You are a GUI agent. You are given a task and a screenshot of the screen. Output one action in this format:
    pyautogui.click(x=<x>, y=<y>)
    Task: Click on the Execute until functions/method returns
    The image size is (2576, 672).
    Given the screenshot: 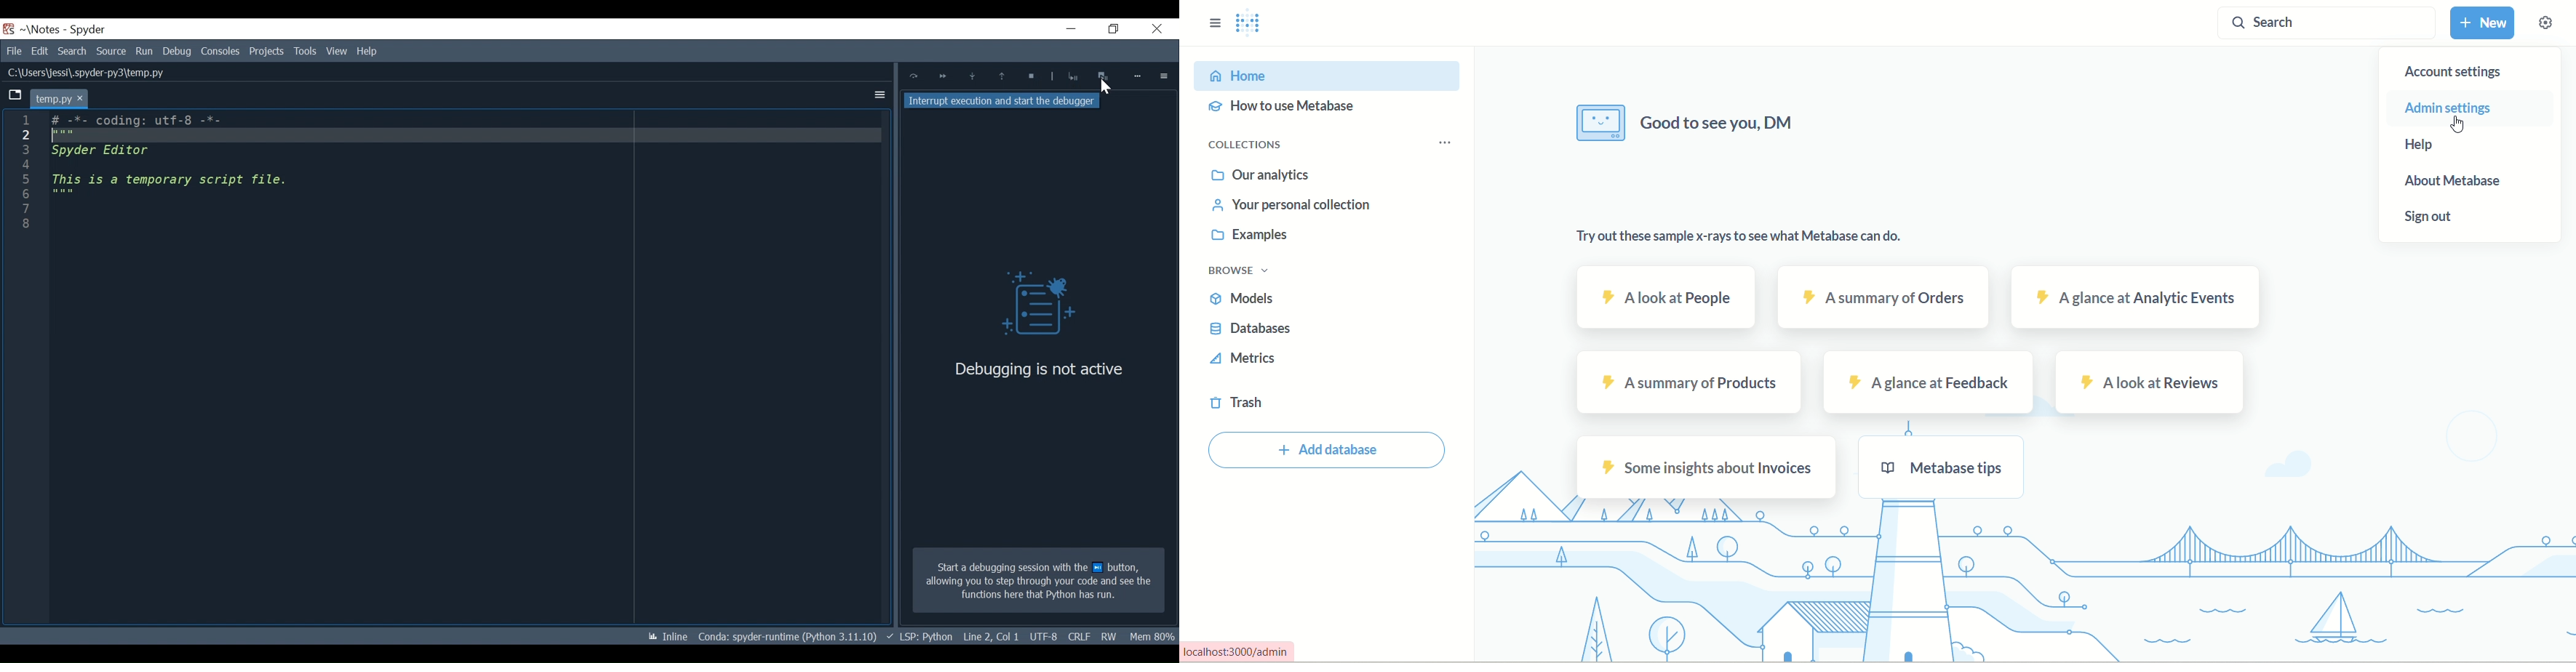 What is the action you would take?
    pyautogui.click(x=1003, y=77)
    